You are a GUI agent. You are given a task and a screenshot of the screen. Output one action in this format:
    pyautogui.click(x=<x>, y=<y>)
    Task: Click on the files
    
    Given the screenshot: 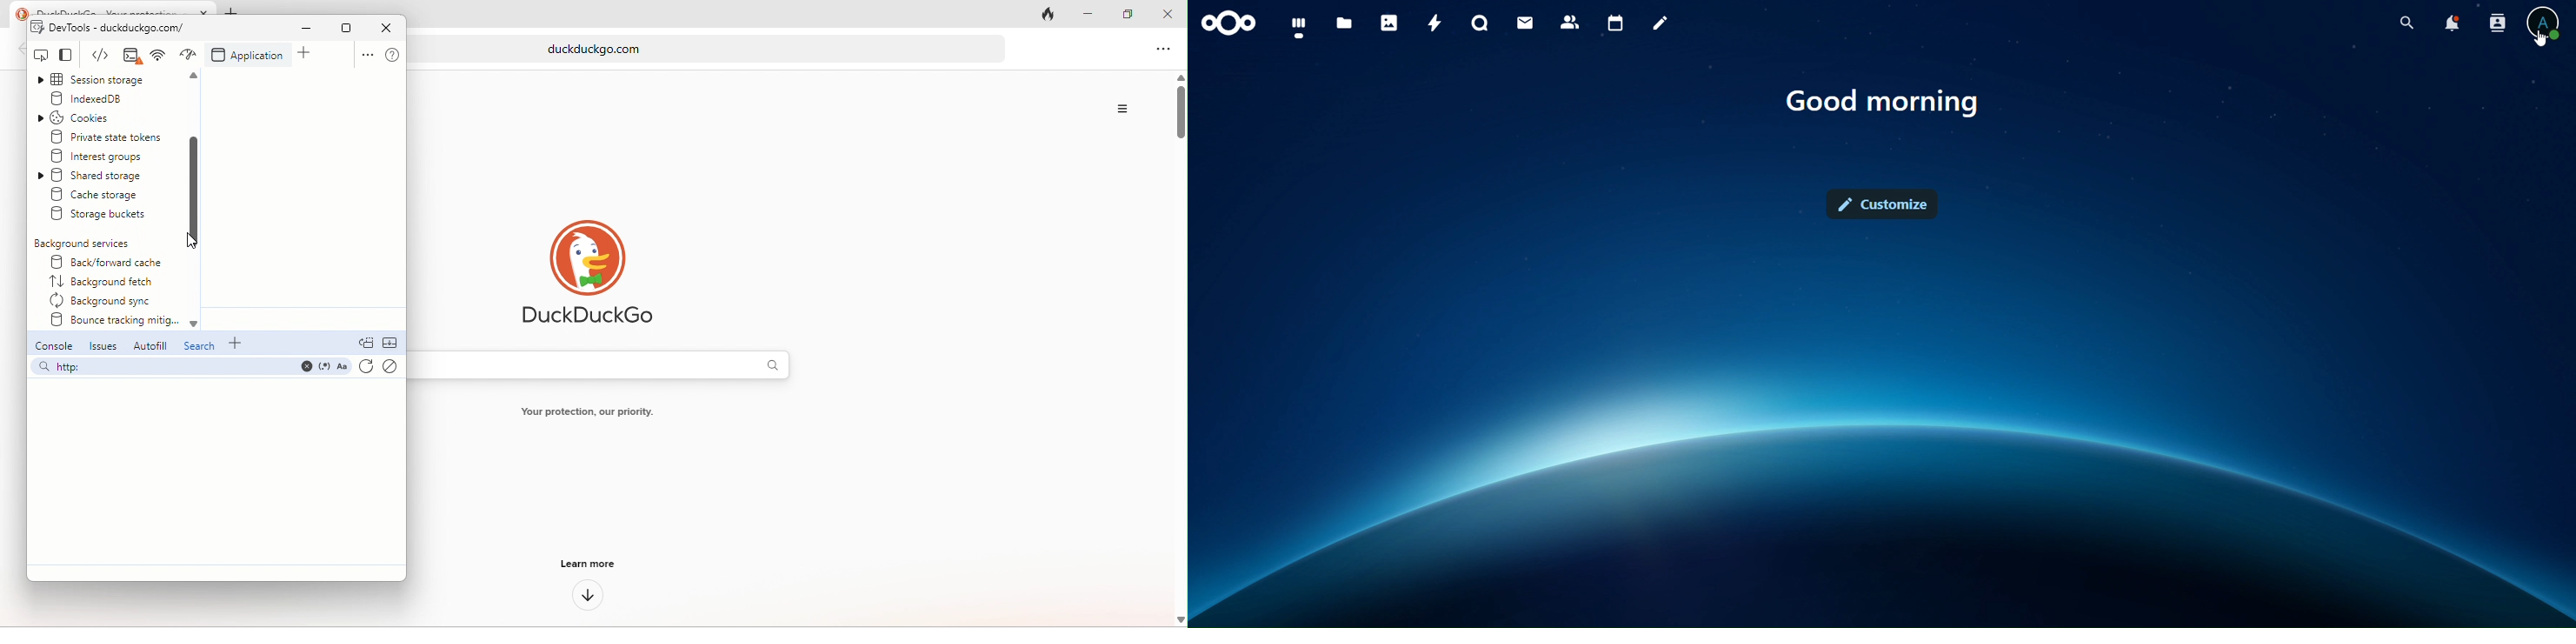 What is the action you would take?
    pyautogui.click(x=1347, y=24)
    